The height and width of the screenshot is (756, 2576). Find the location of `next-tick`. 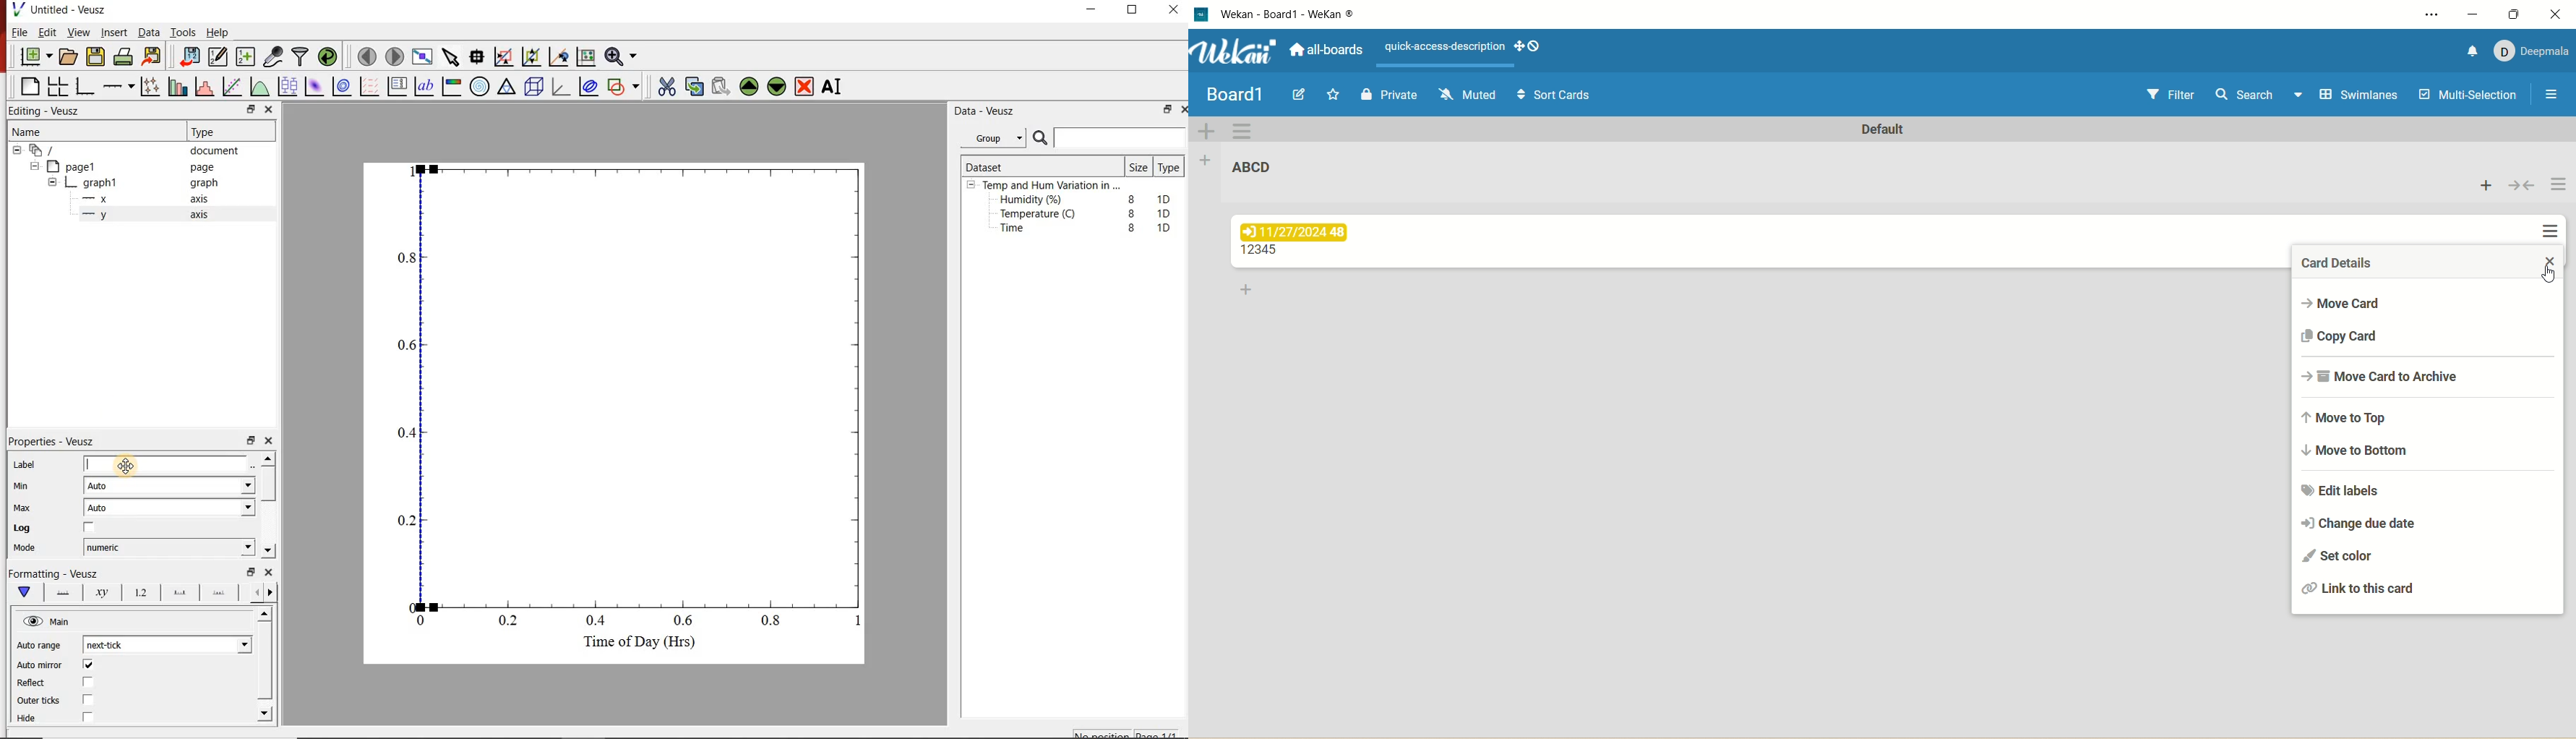

next-tick is located at coordinates (115, 644).